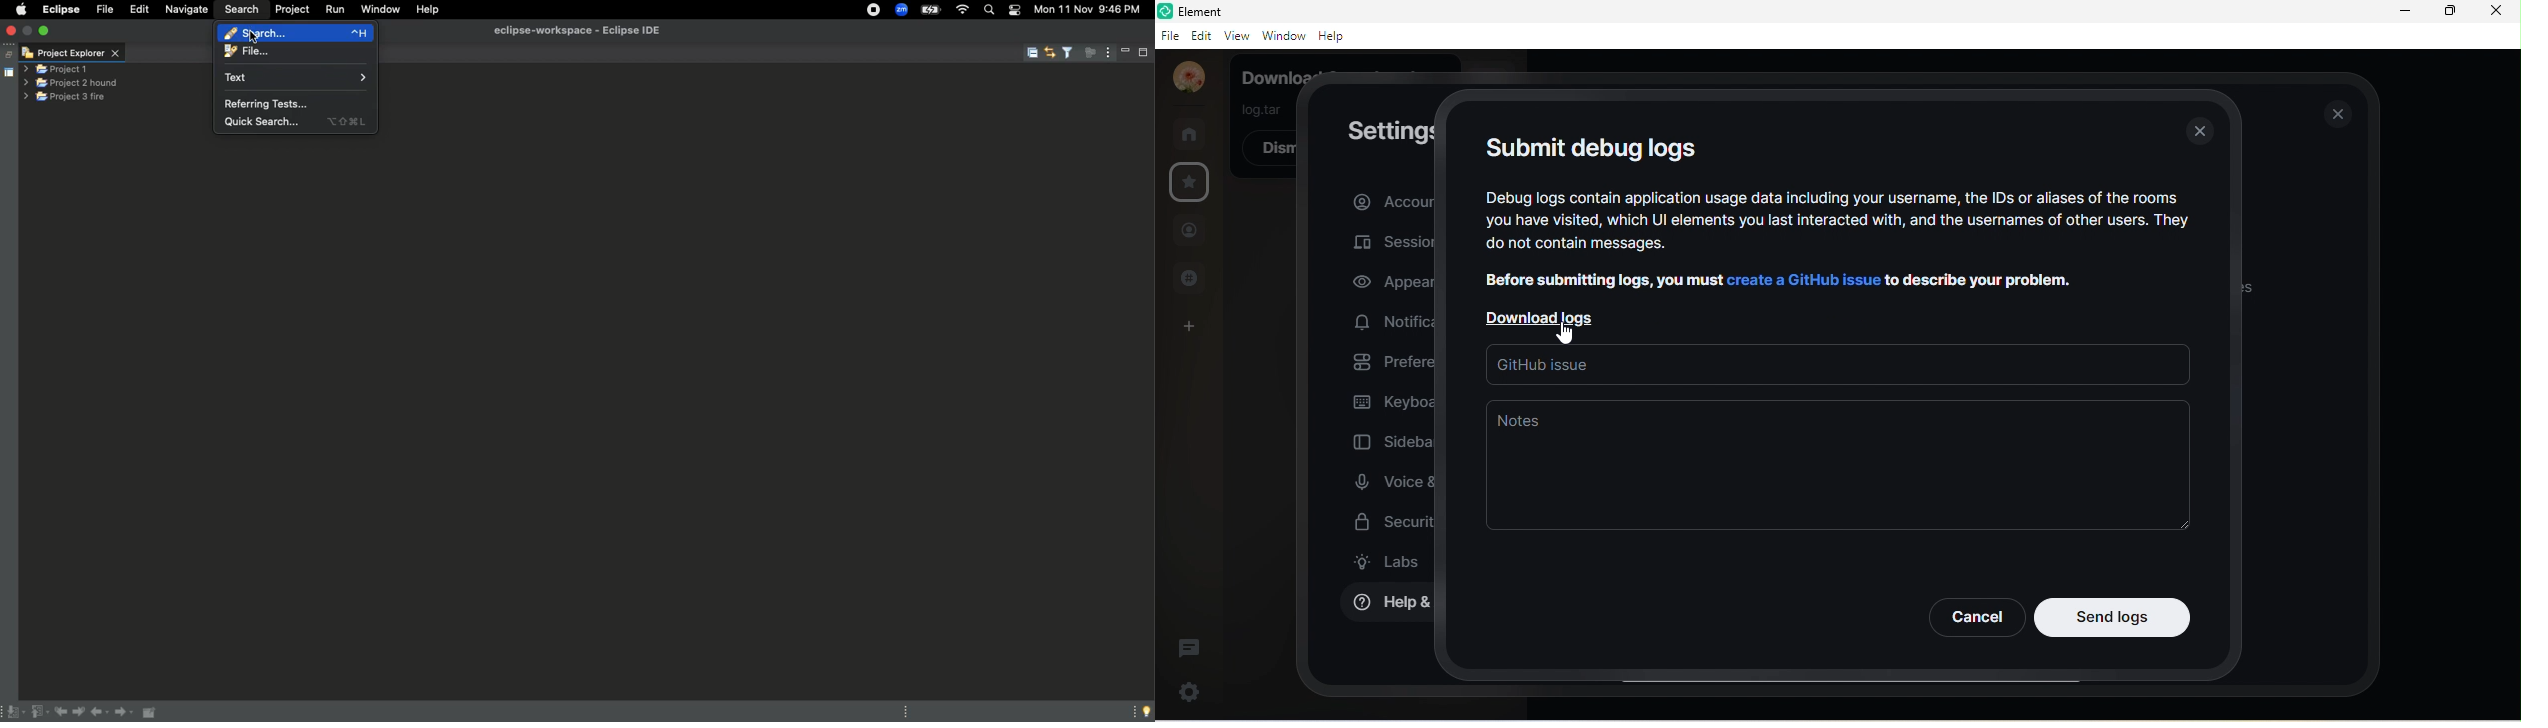  Describe the element at coordinates (1235, 38) in the screenshot. I see `view` at that location.